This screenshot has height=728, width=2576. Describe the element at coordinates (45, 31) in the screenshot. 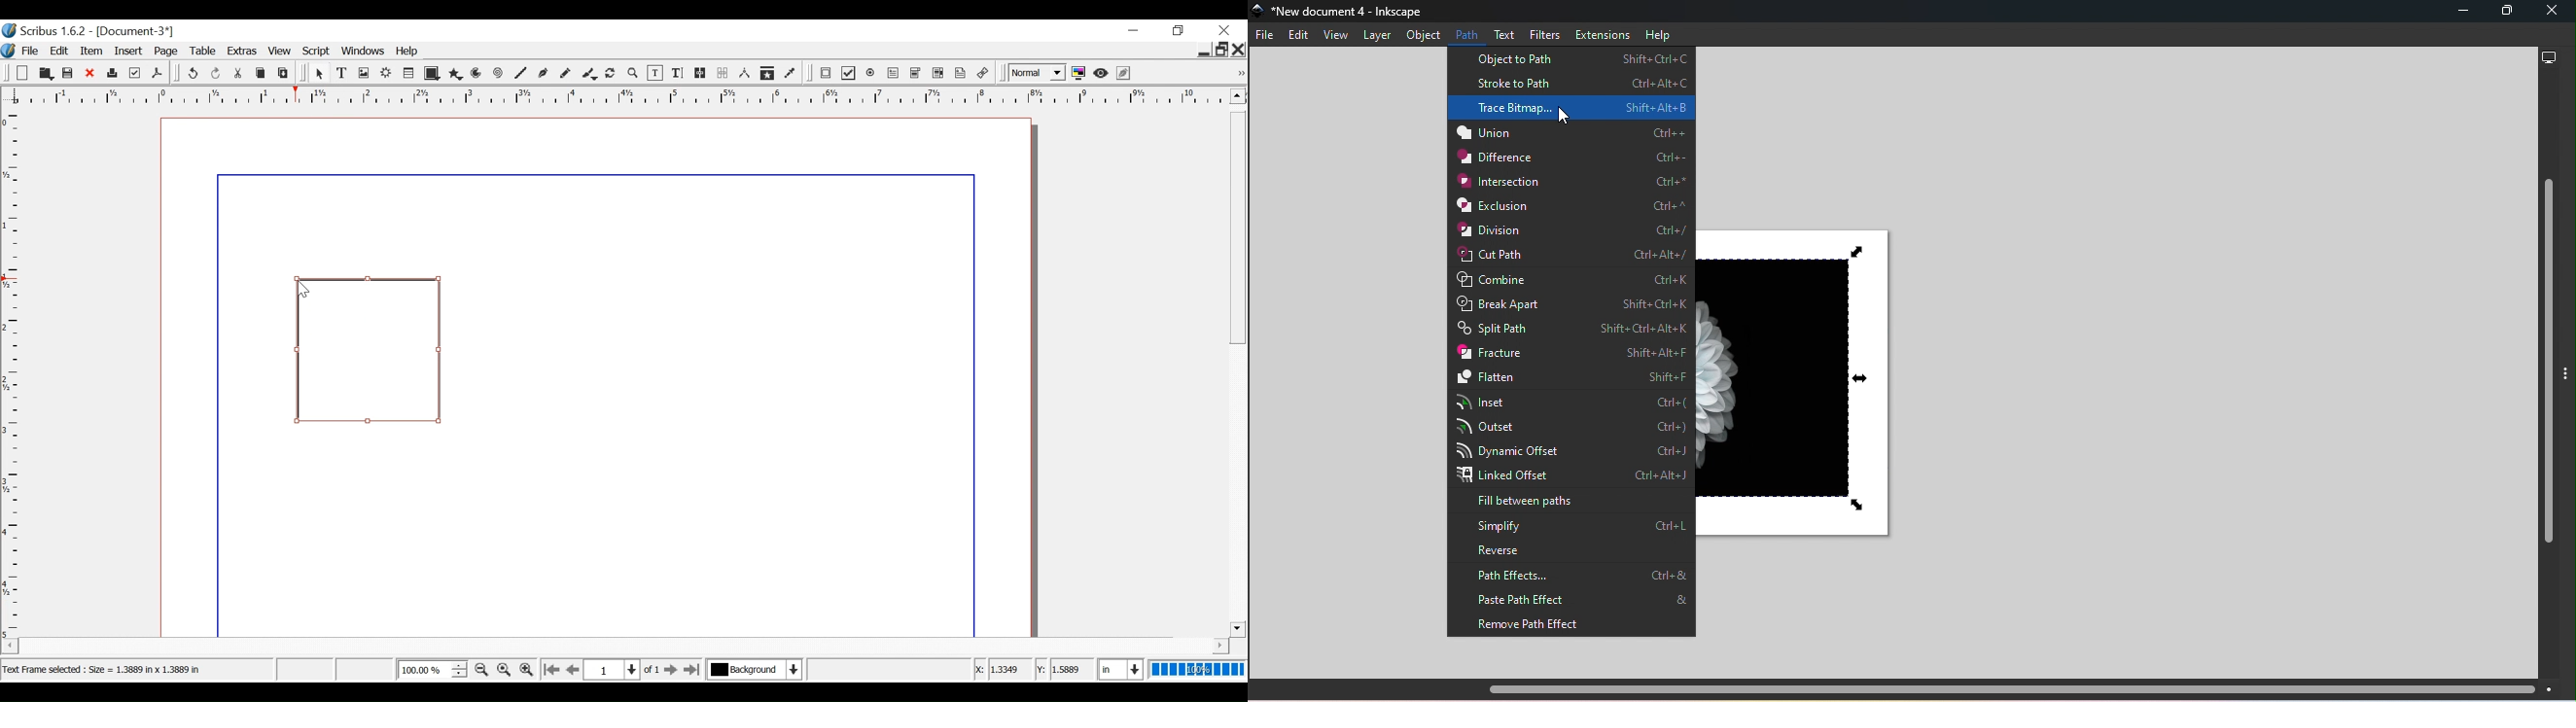

I see `Scribus version` at that location.